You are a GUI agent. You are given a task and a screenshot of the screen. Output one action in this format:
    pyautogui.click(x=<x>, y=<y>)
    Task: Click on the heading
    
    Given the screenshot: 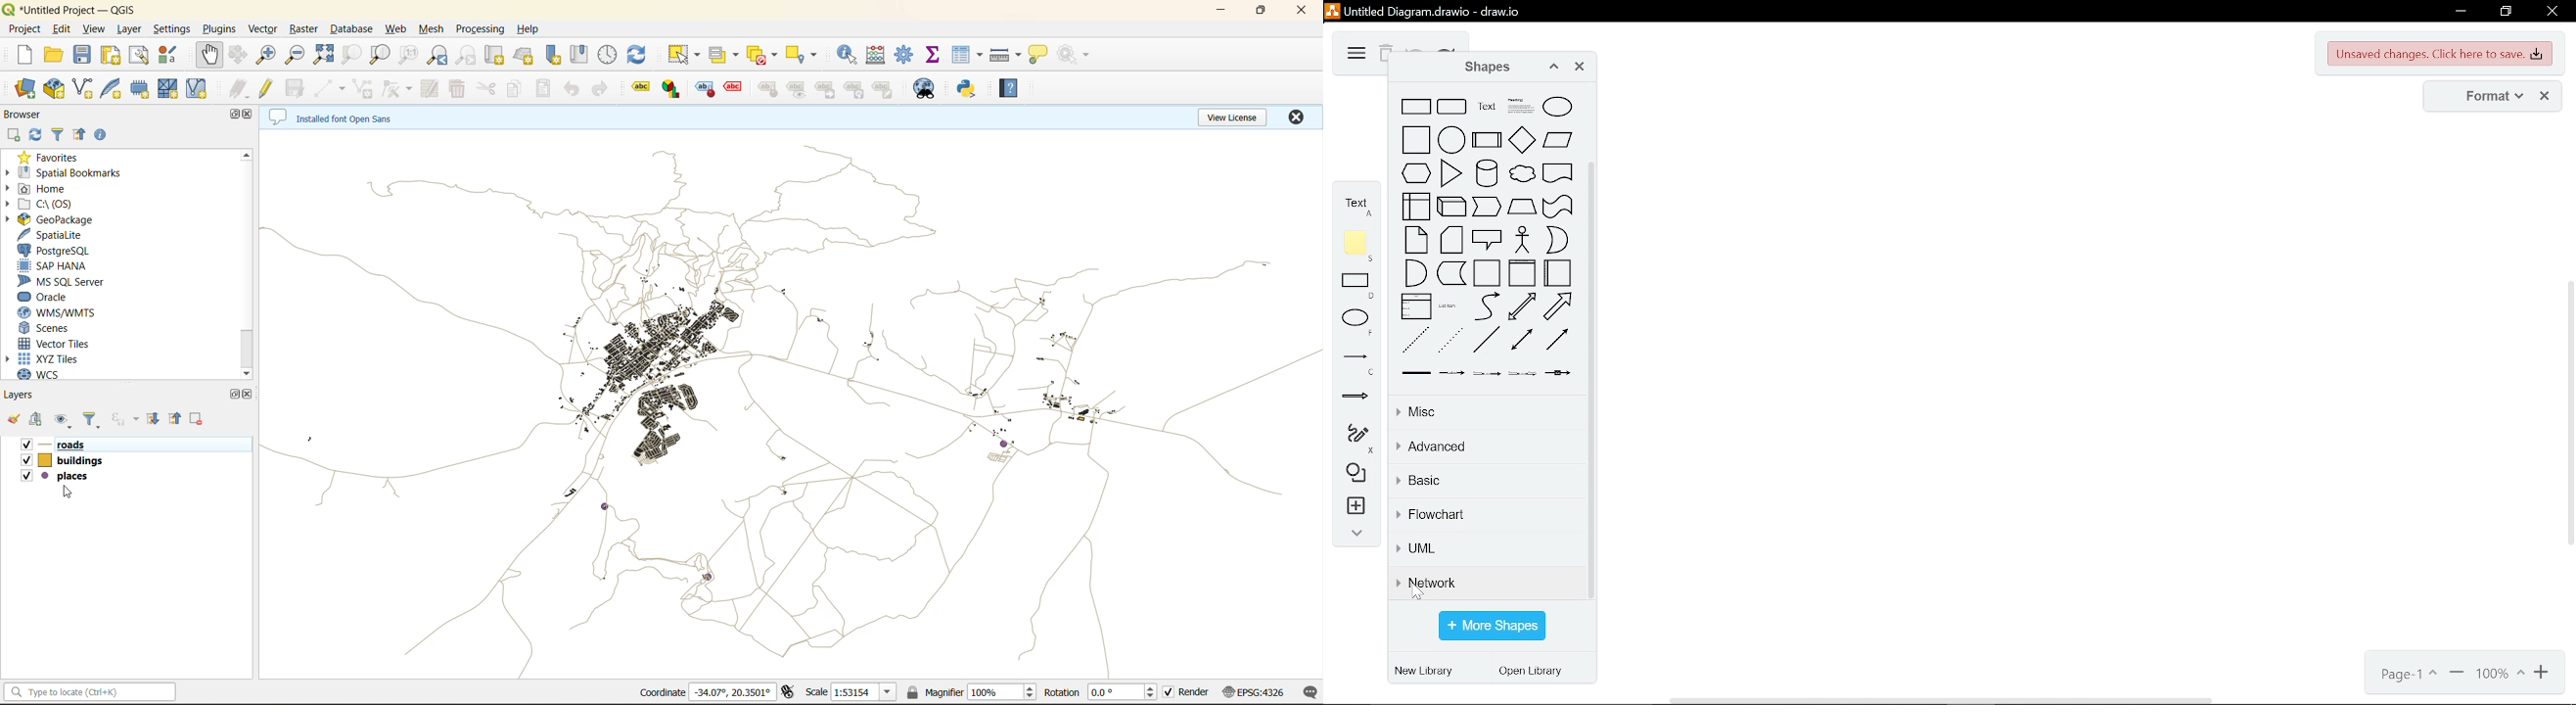 What is the action you would take?
    pyautogui.click(x=1521, y=106)
    